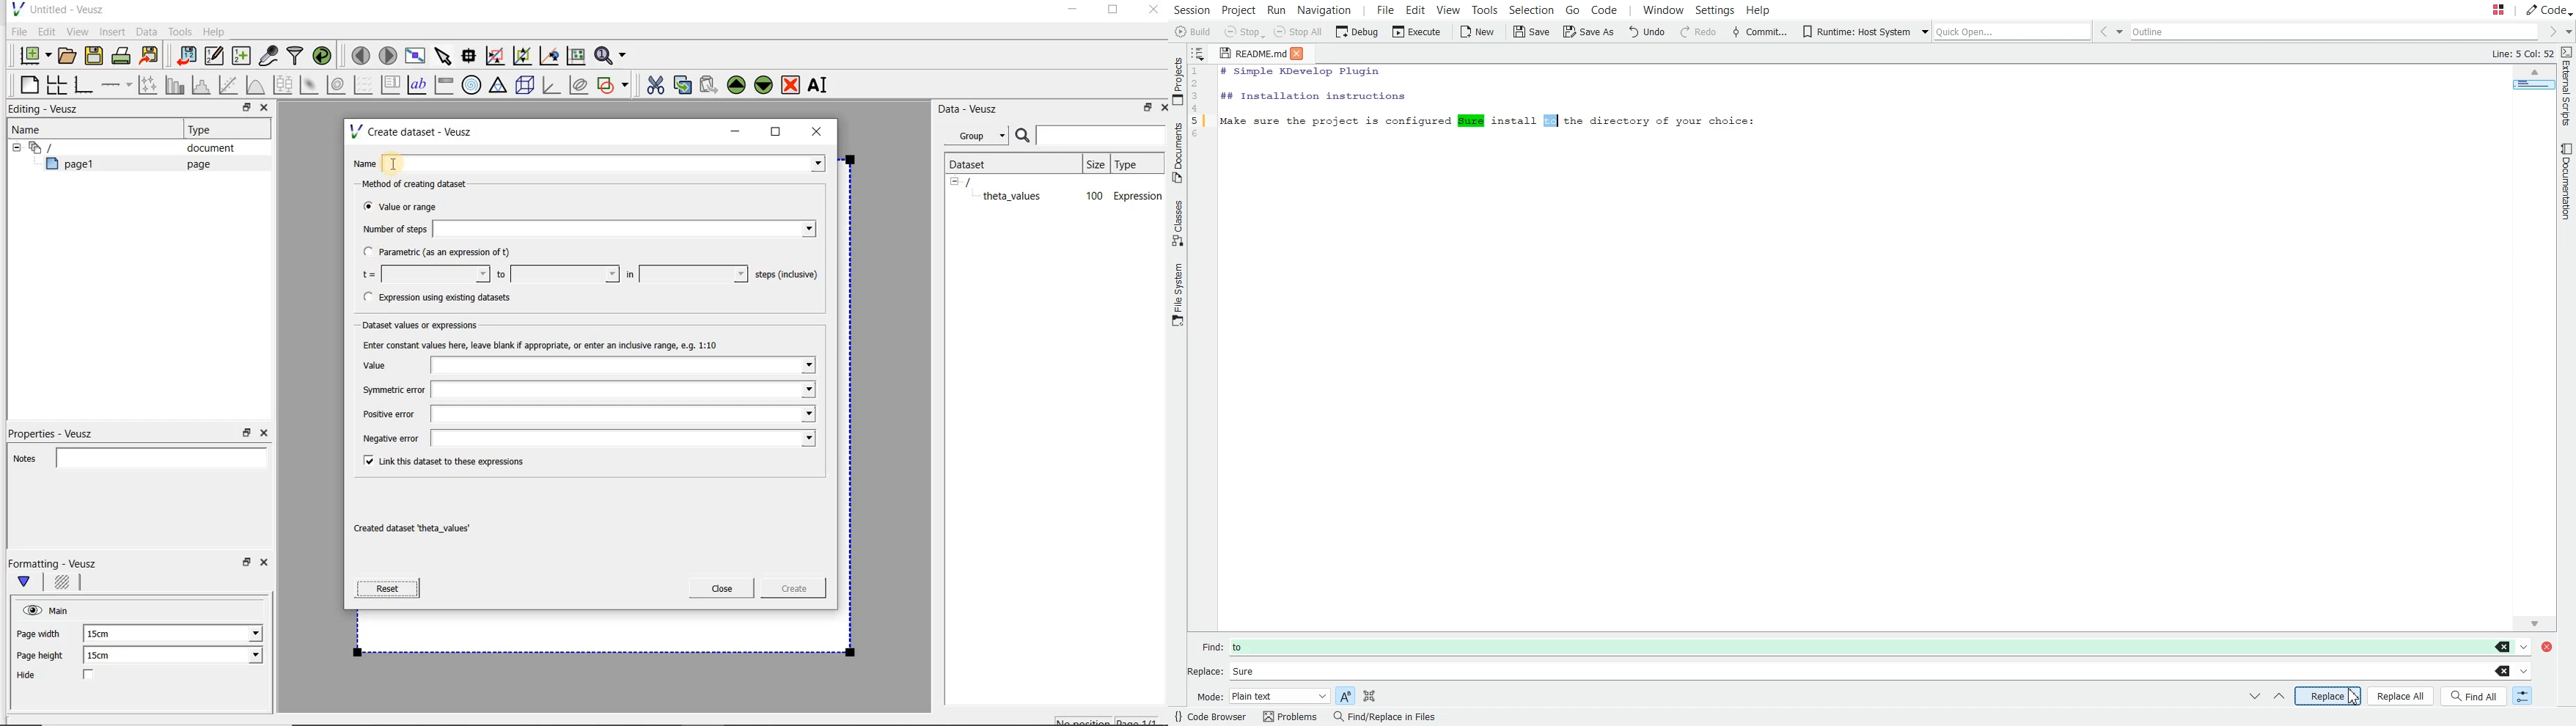  I want to click on 15cm, so click(107, 656).